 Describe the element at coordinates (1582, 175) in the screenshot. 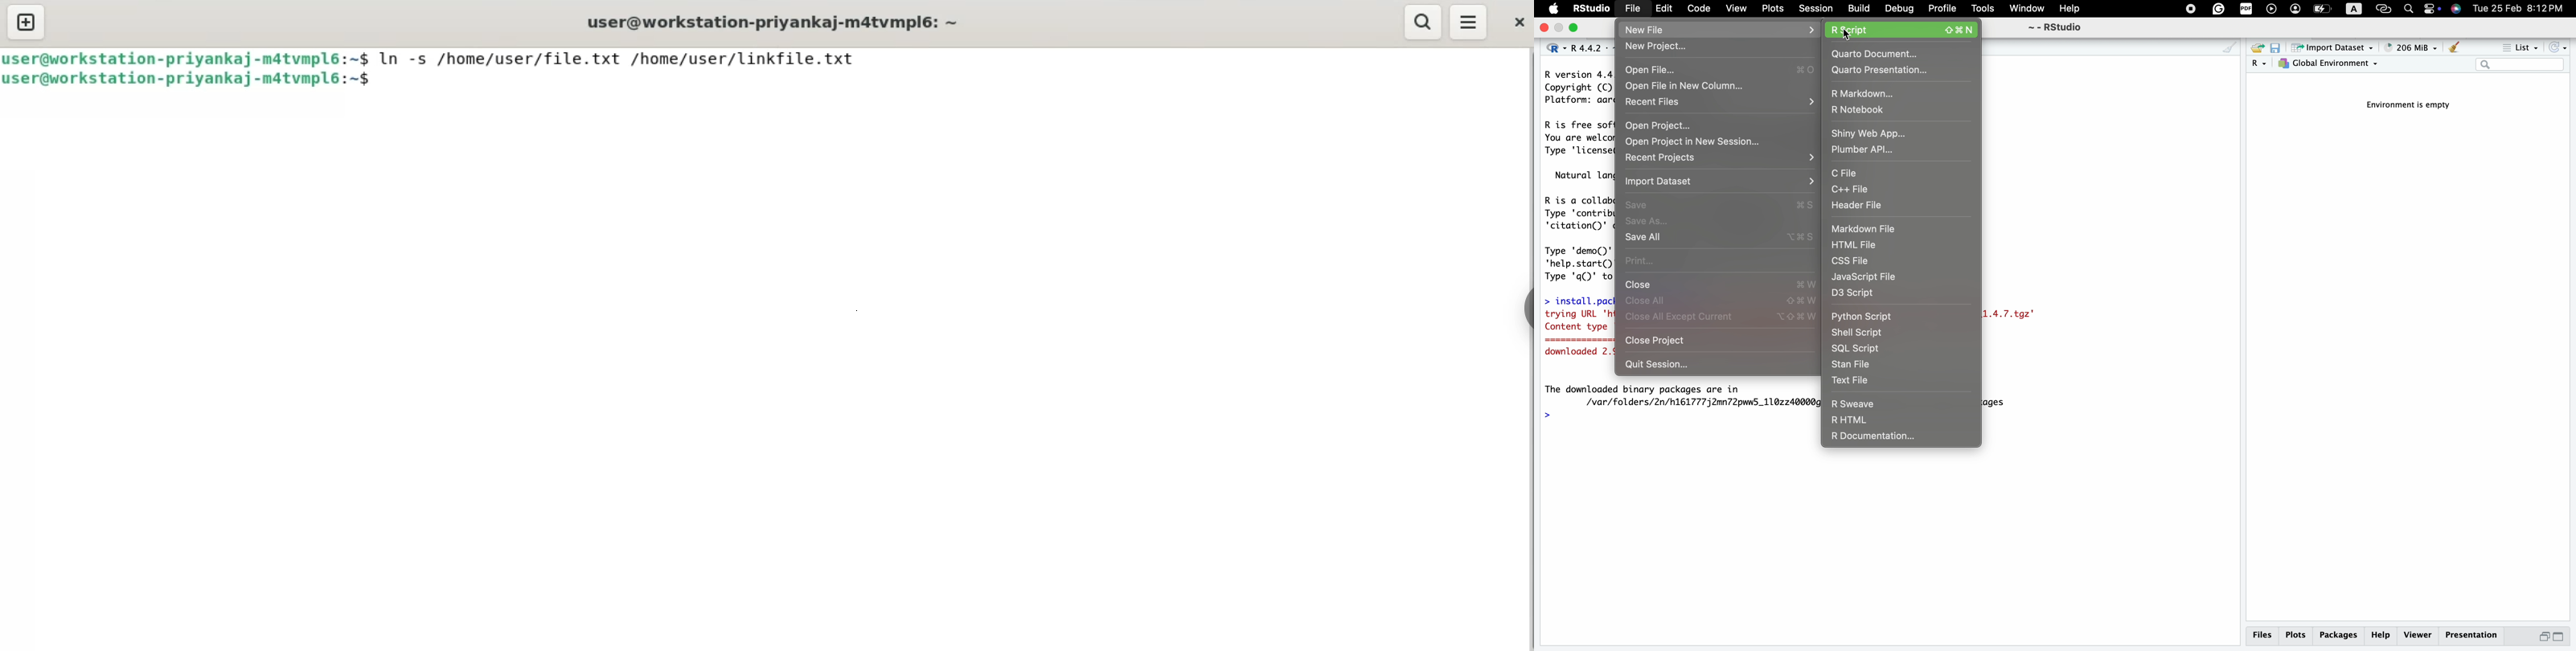

I see `description of support` at that location.